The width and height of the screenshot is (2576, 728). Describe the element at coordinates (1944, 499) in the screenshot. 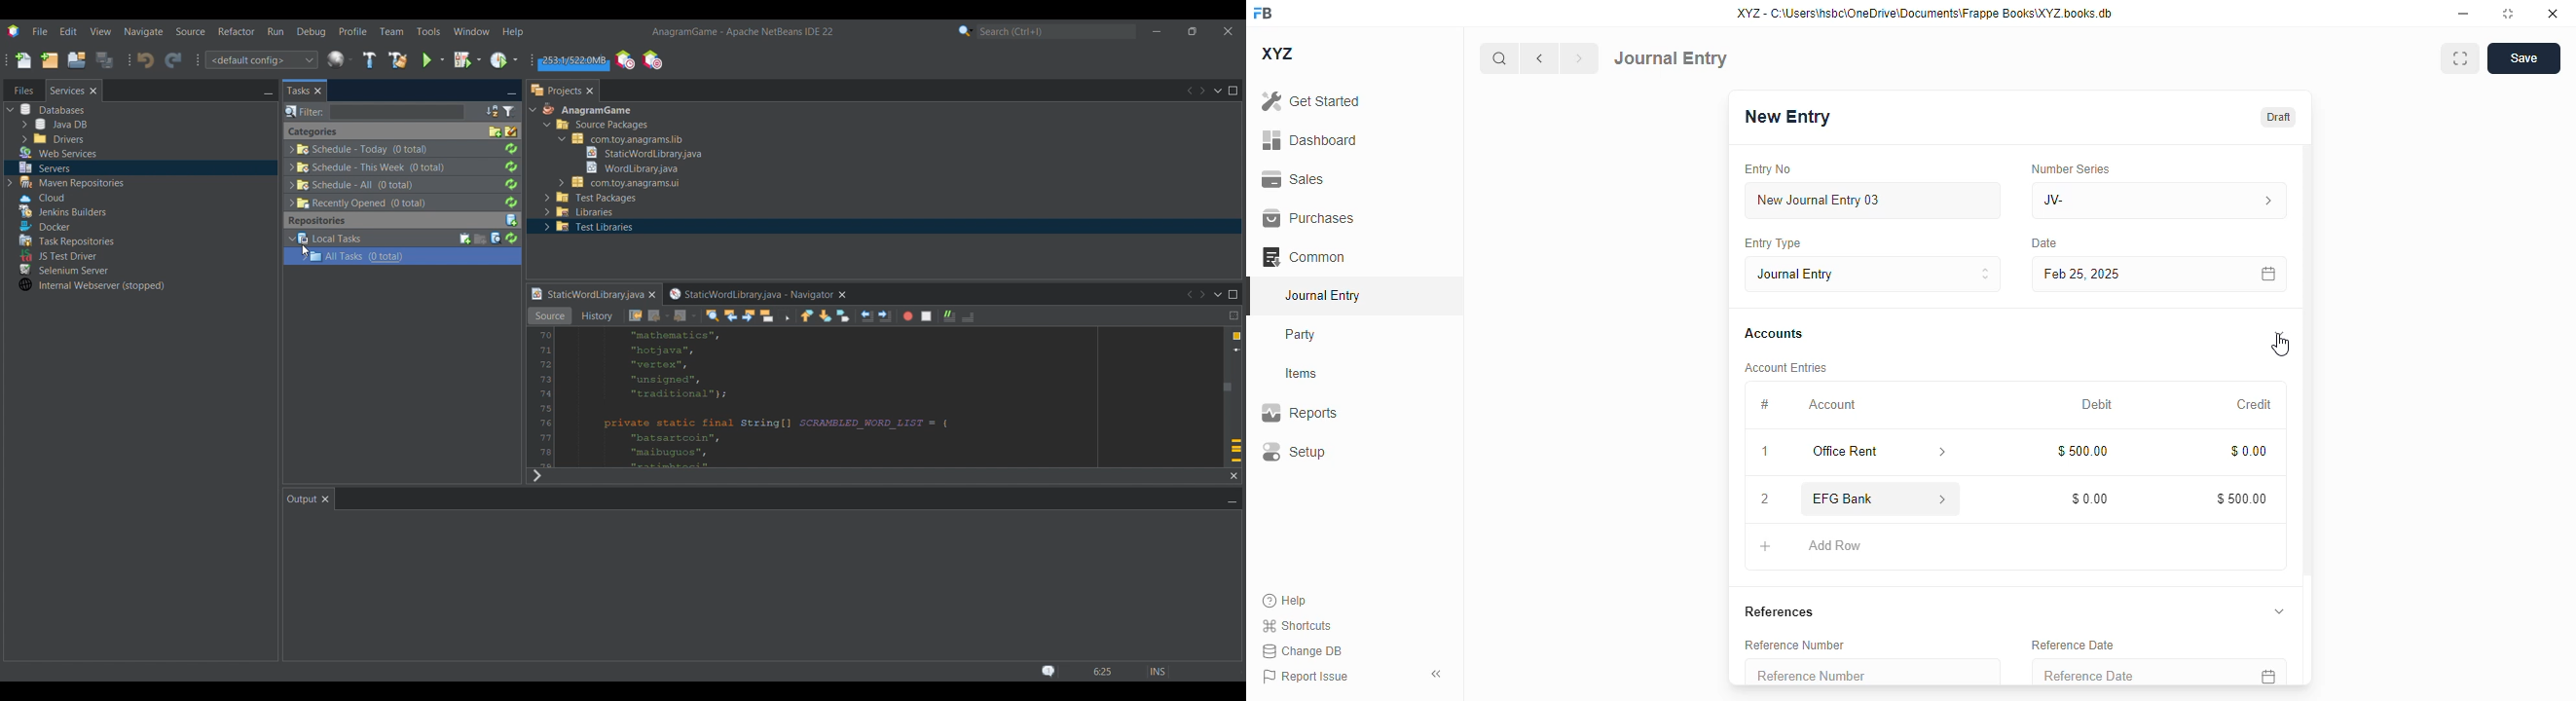

I see `account information` at that location.